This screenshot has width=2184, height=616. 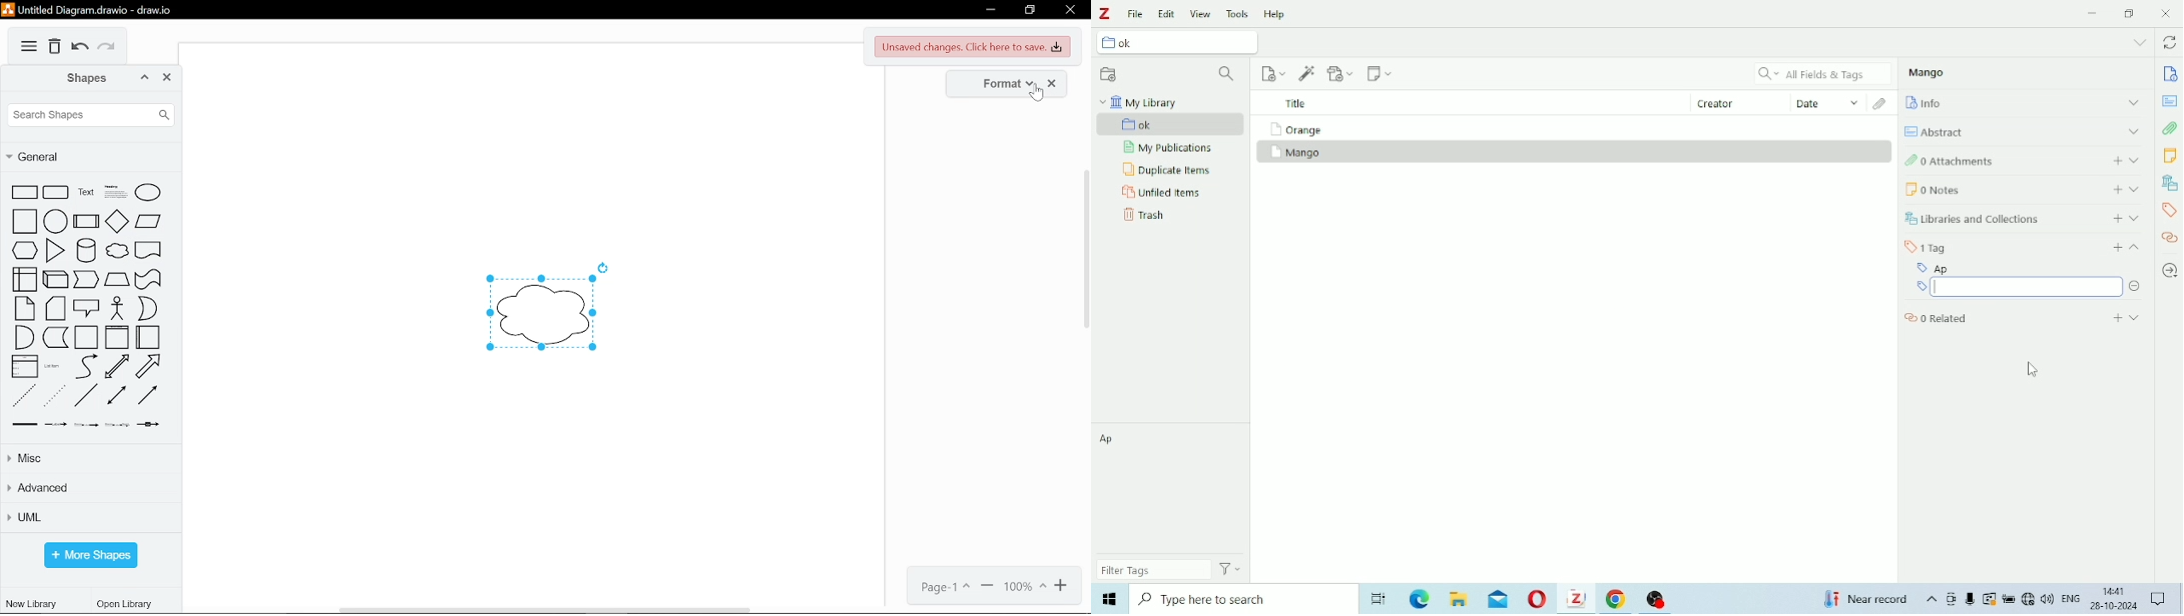 I want to click on Warning, so click(x=1989, y=599).